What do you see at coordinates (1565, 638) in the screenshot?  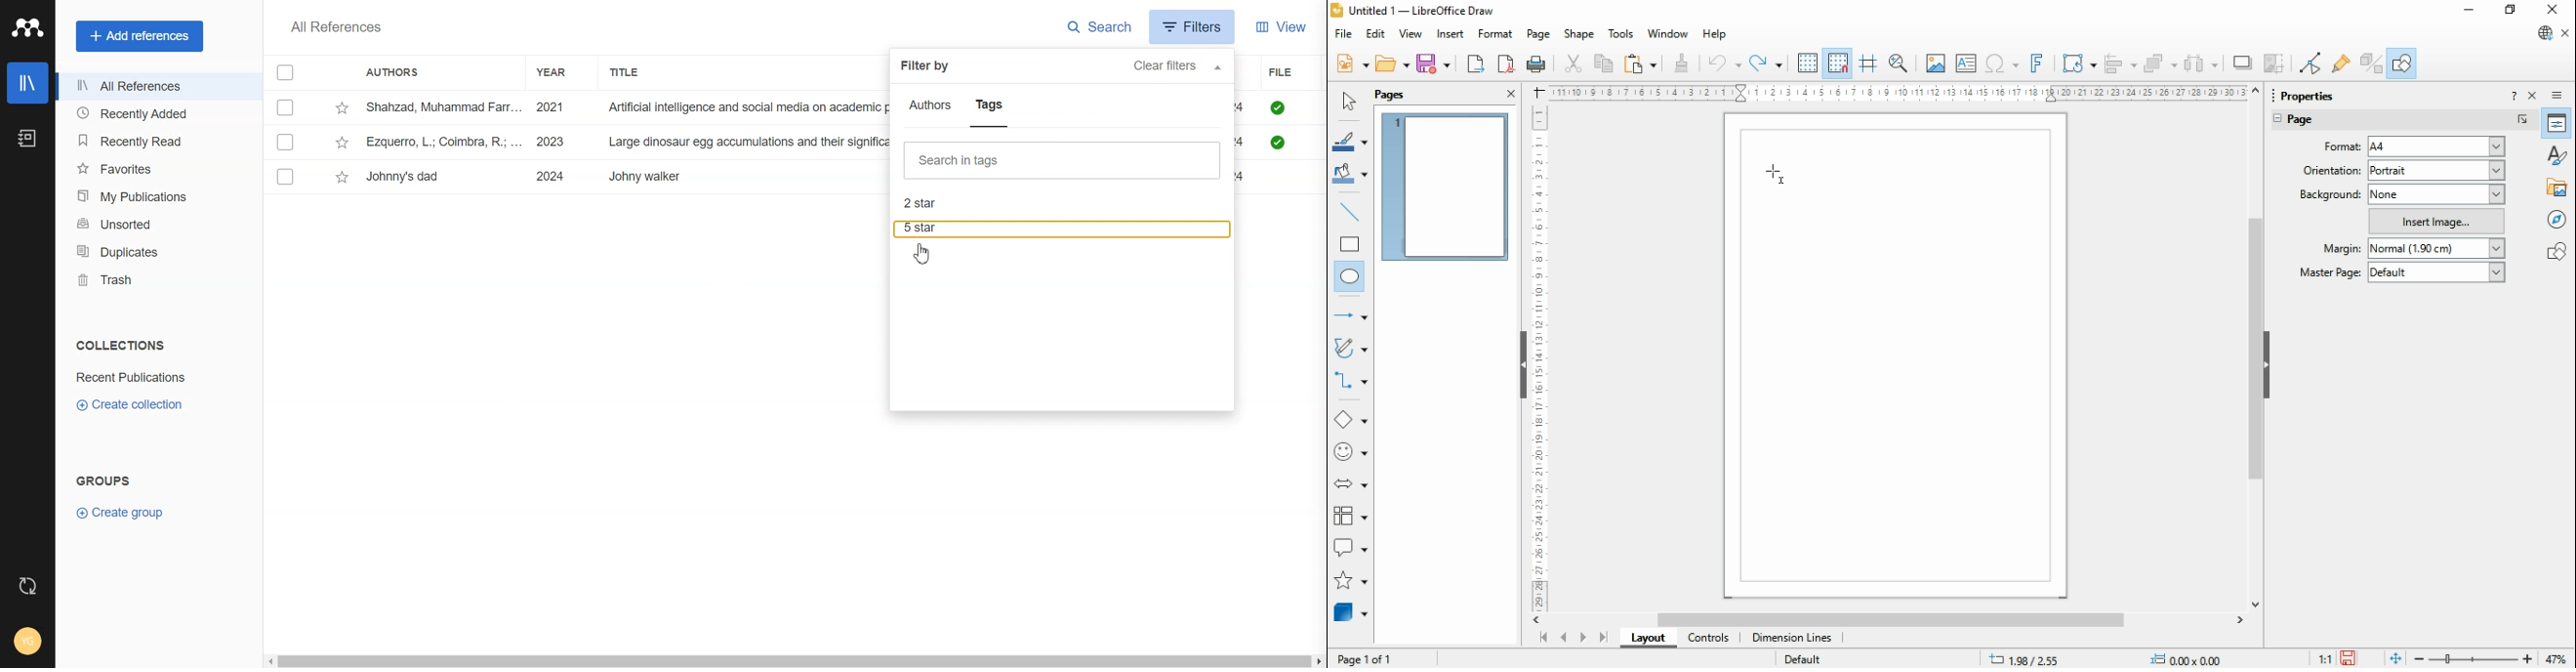 I see `previous page` at bounding box center [1565, 638].